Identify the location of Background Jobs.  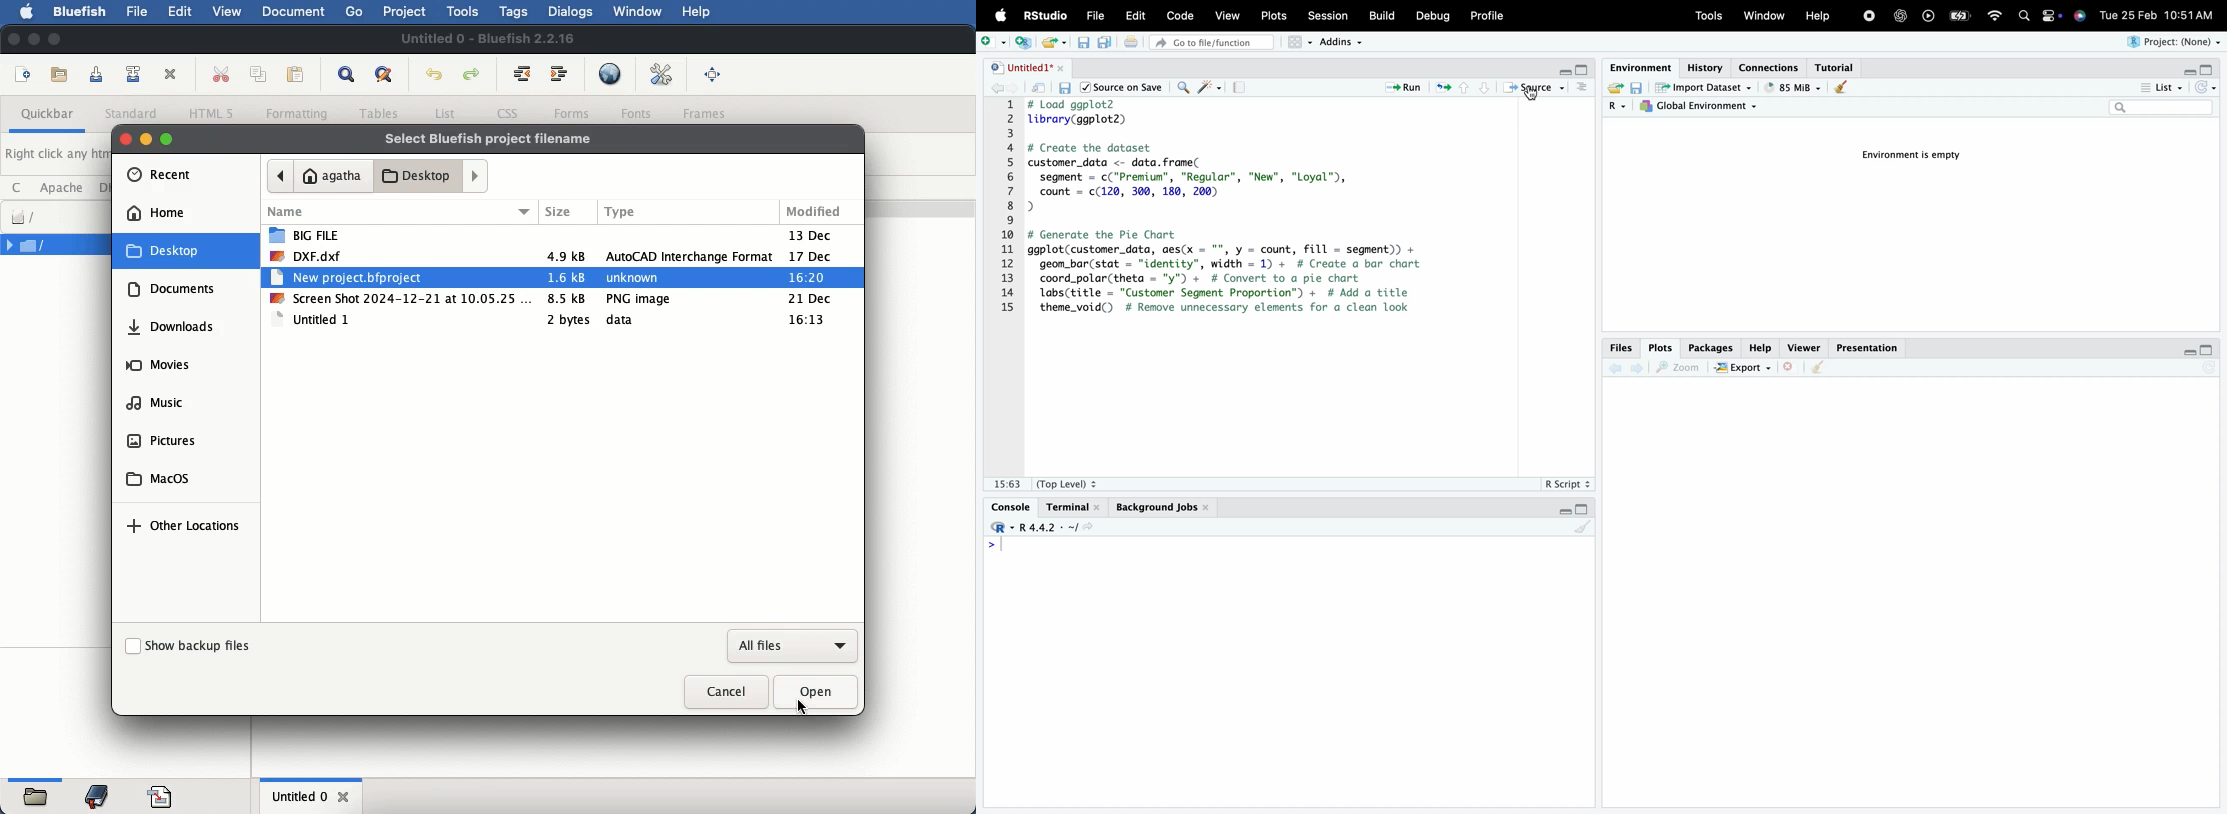
(1162, 508).